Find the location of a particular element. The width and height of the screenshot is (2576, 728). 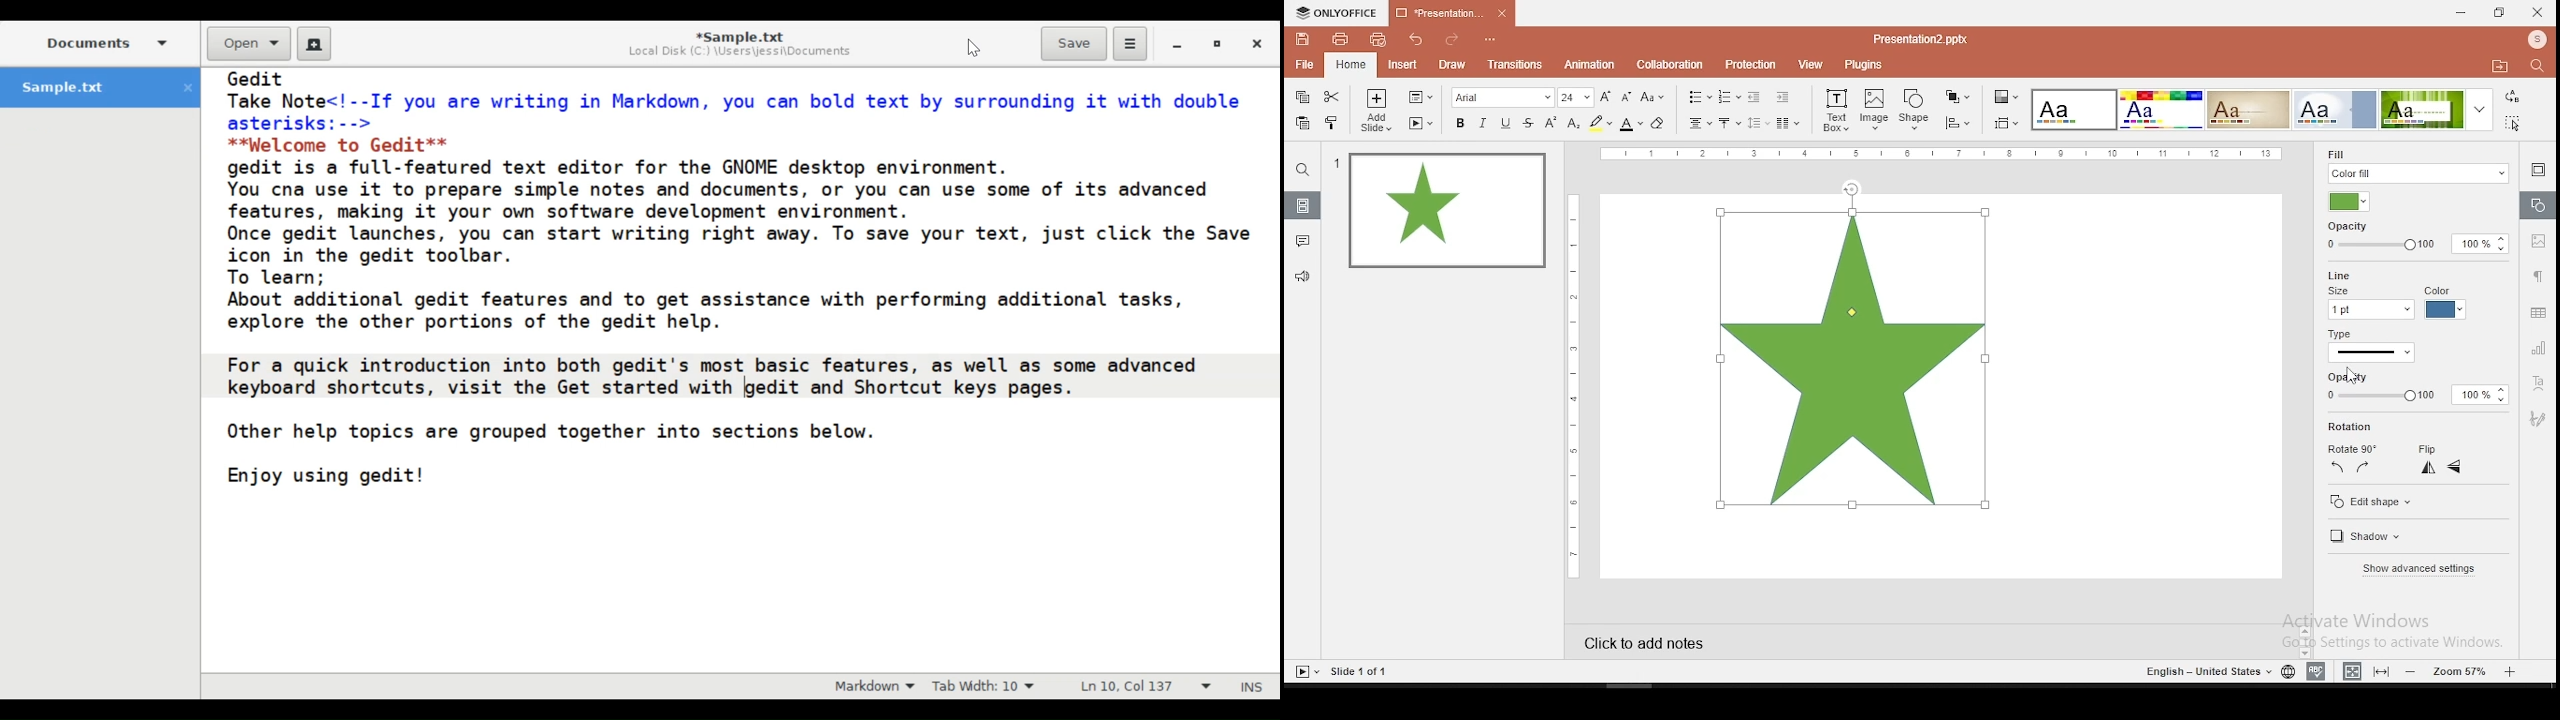

flip is located at coordinates (2431, 449).